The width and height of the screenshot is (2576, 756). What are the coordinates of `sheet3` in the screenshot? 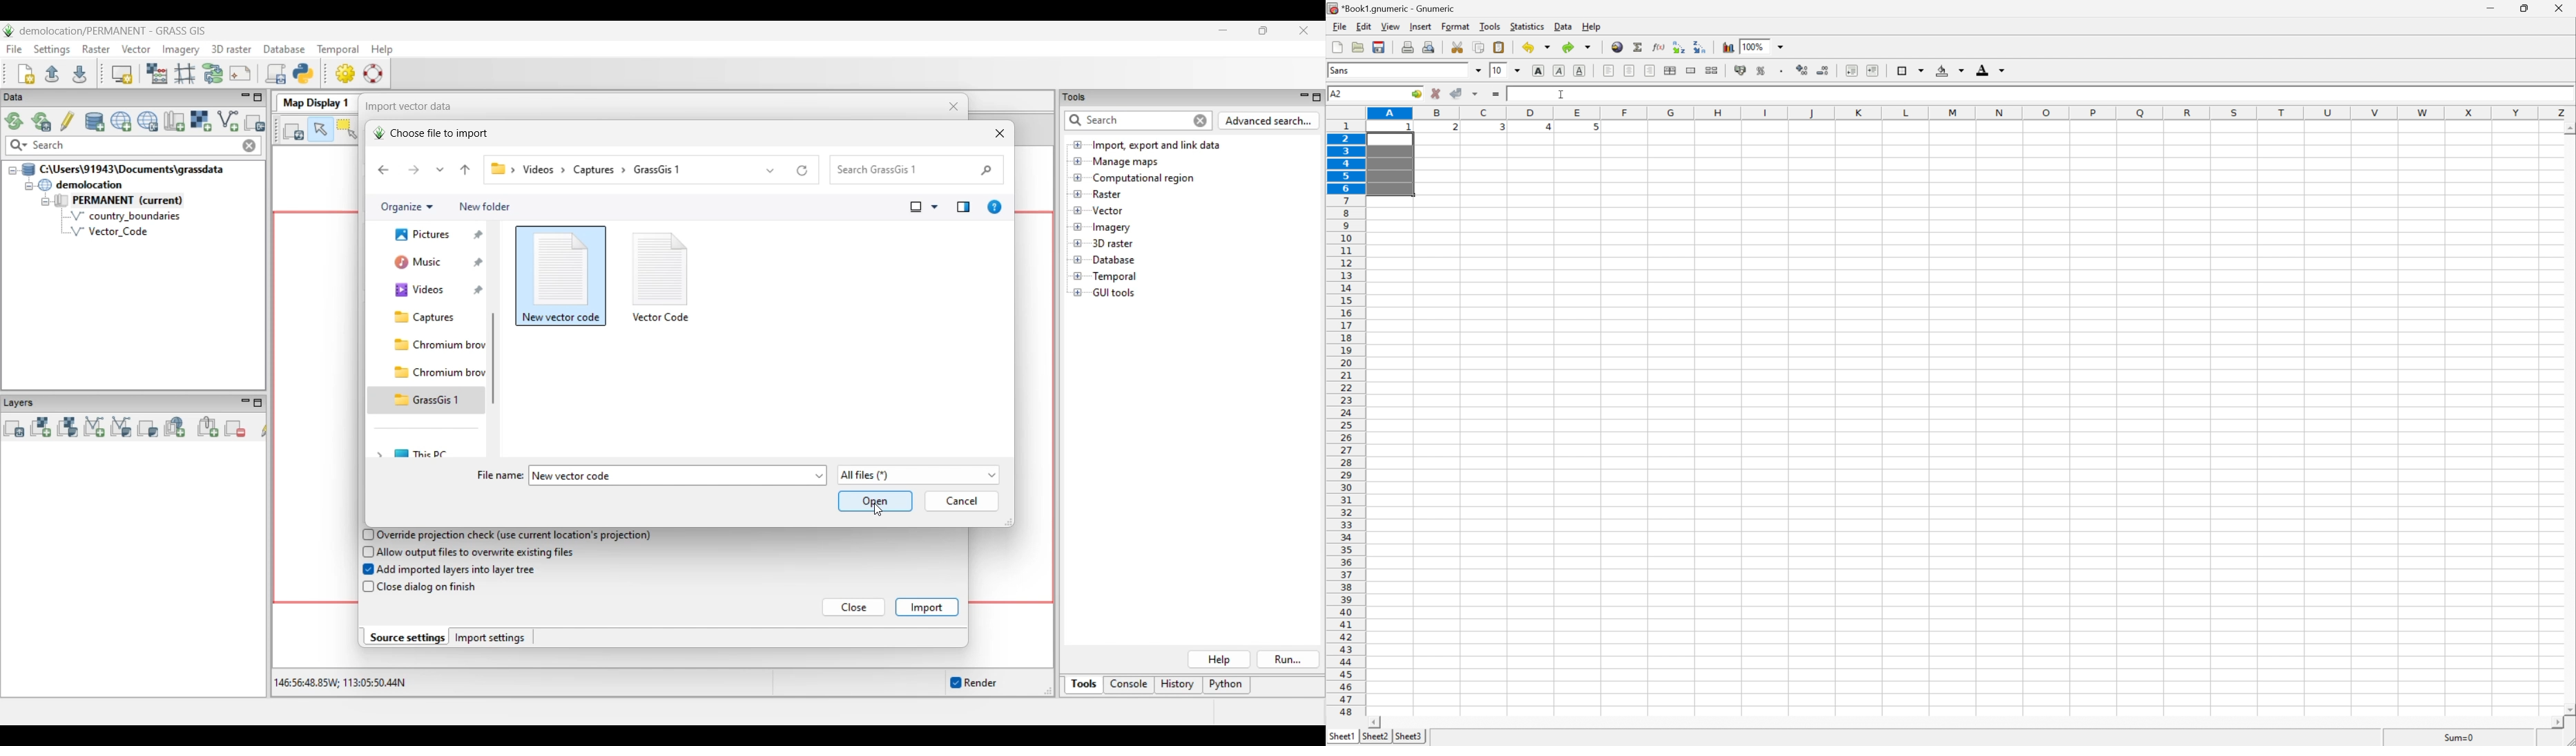 It's located at (1409, 739).